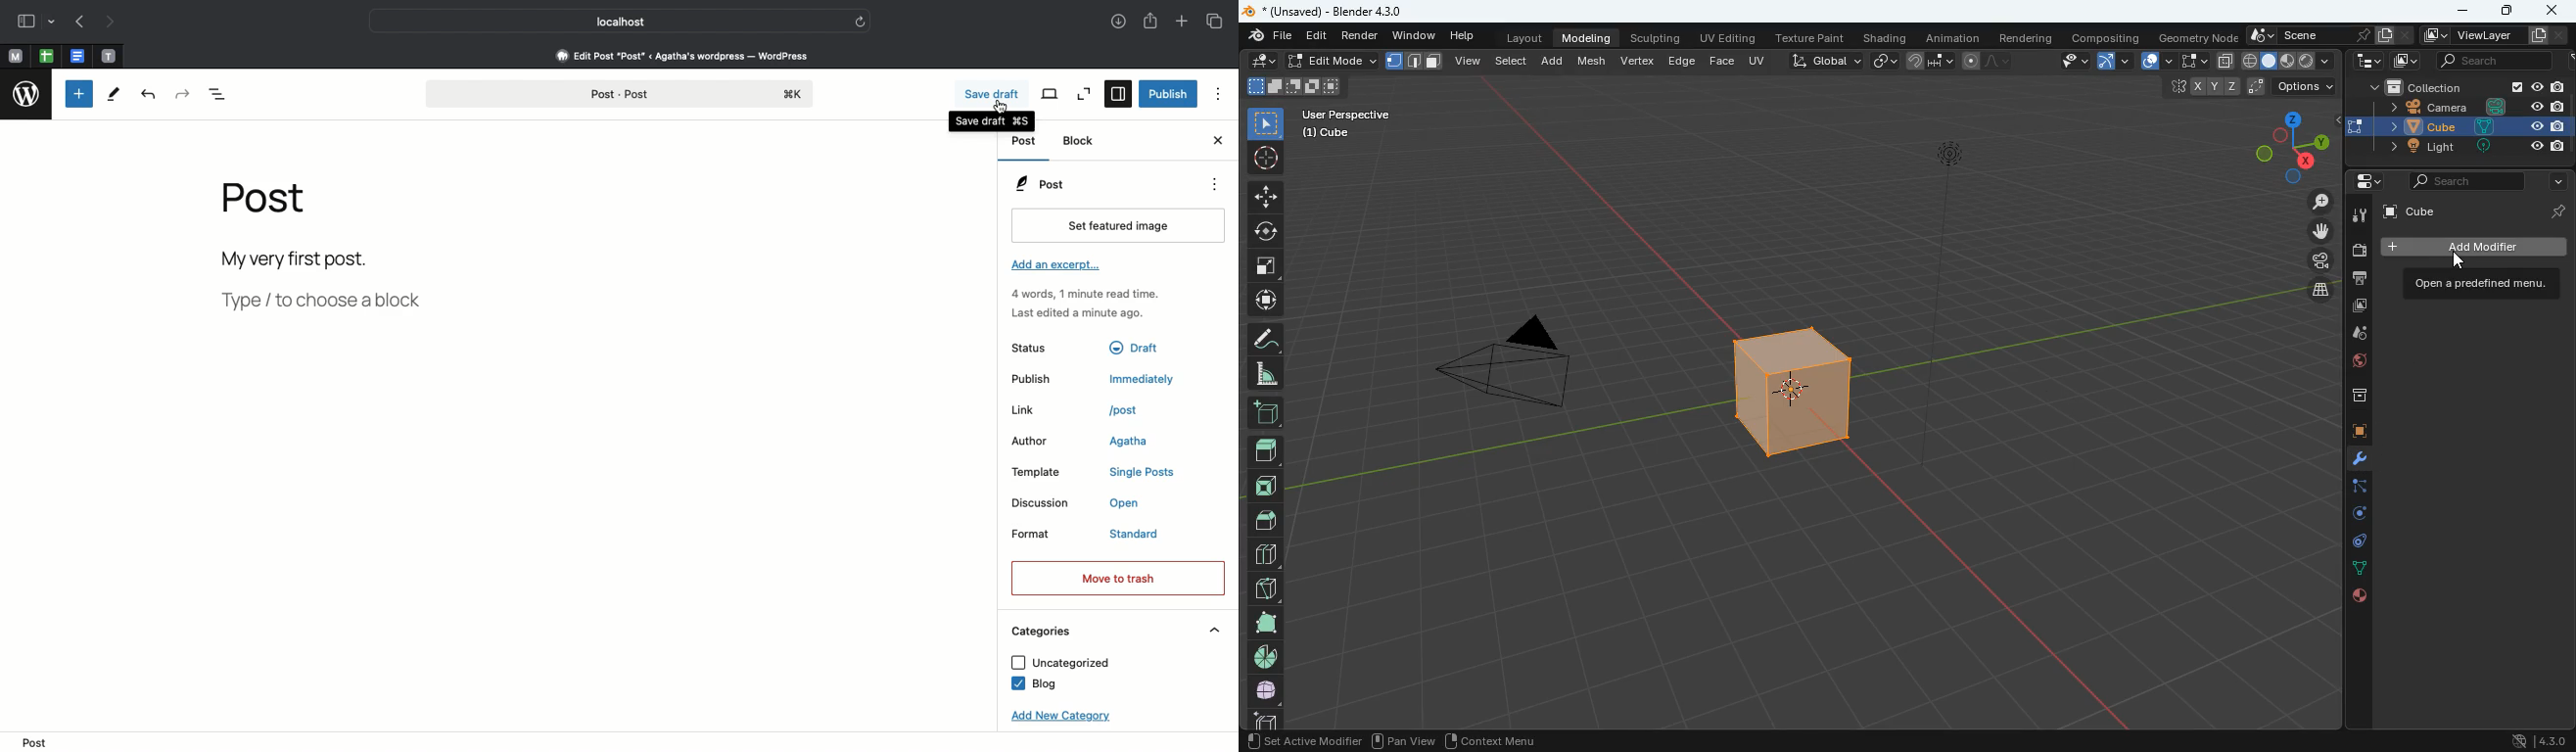 Image resolution: width=2576 pixels, height=756 pixels. What do you see at coordinates (1146, 474) in the screenshot?
I see `Single posts` at bounding box center [1146, 474].